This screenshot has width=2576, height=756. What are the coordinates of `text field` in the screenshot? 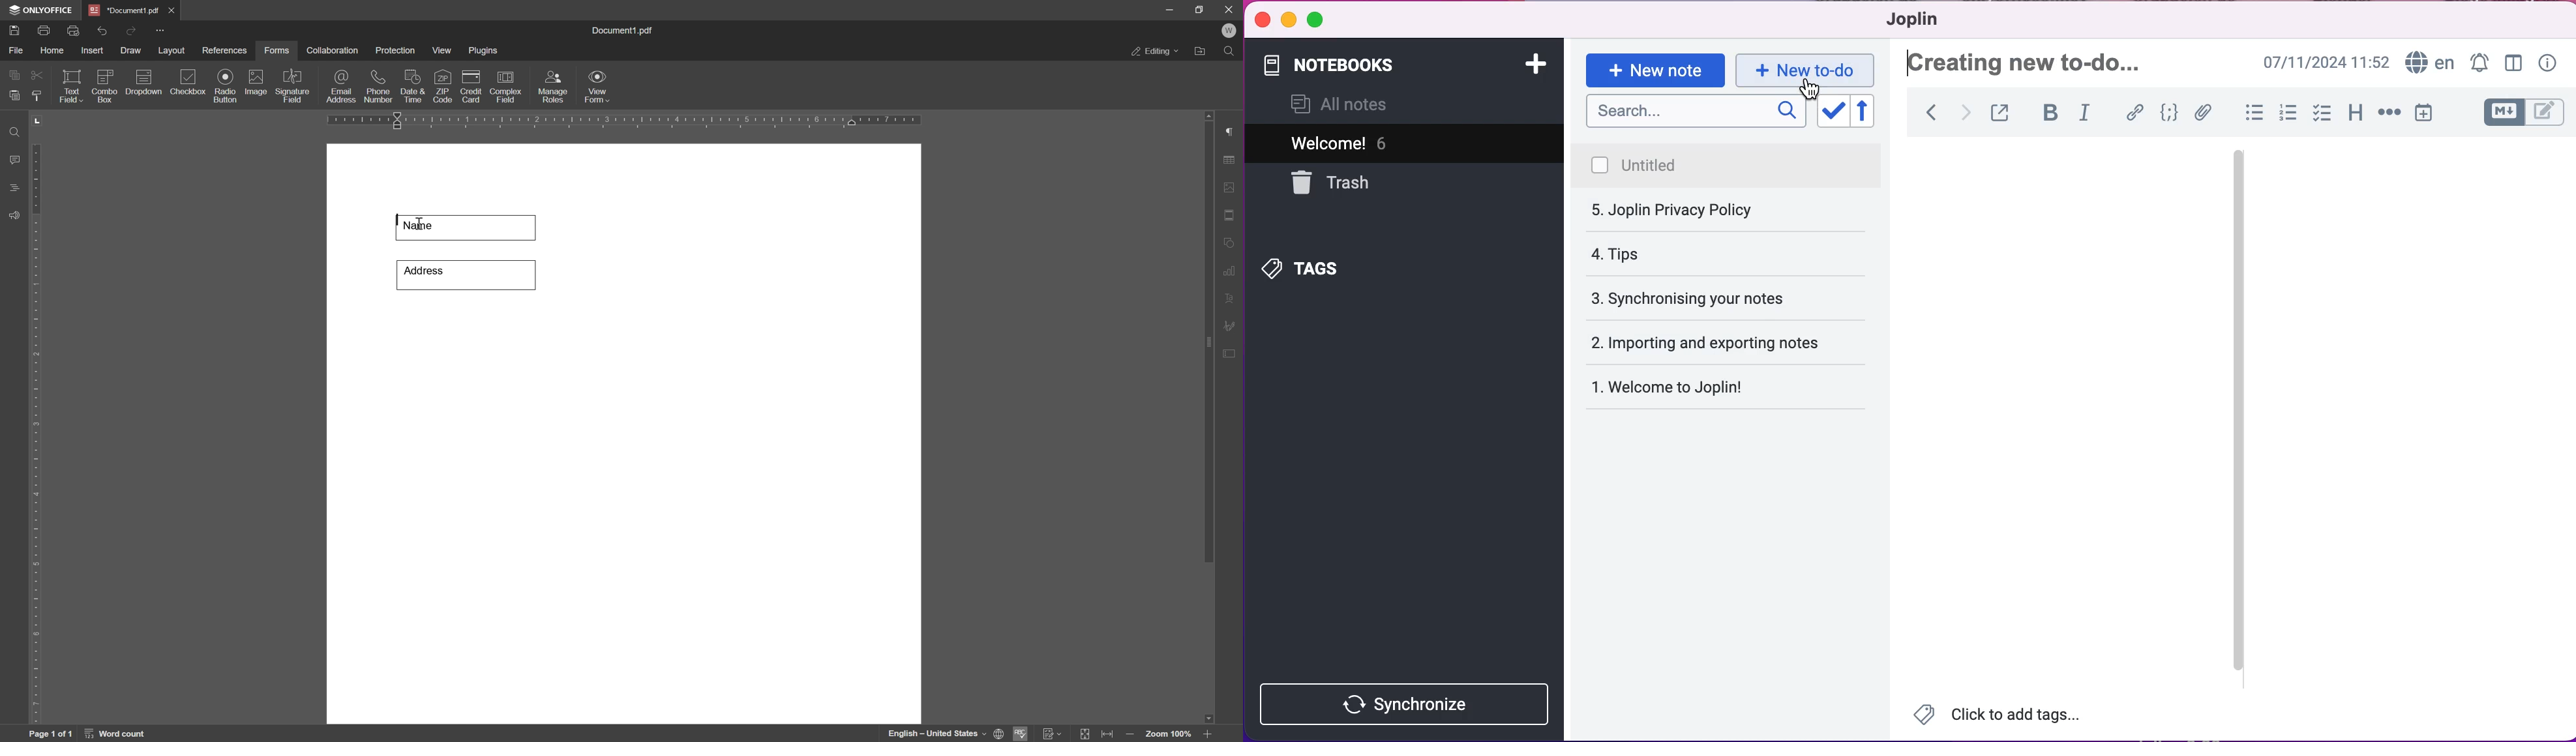 It's located at (71, 85).